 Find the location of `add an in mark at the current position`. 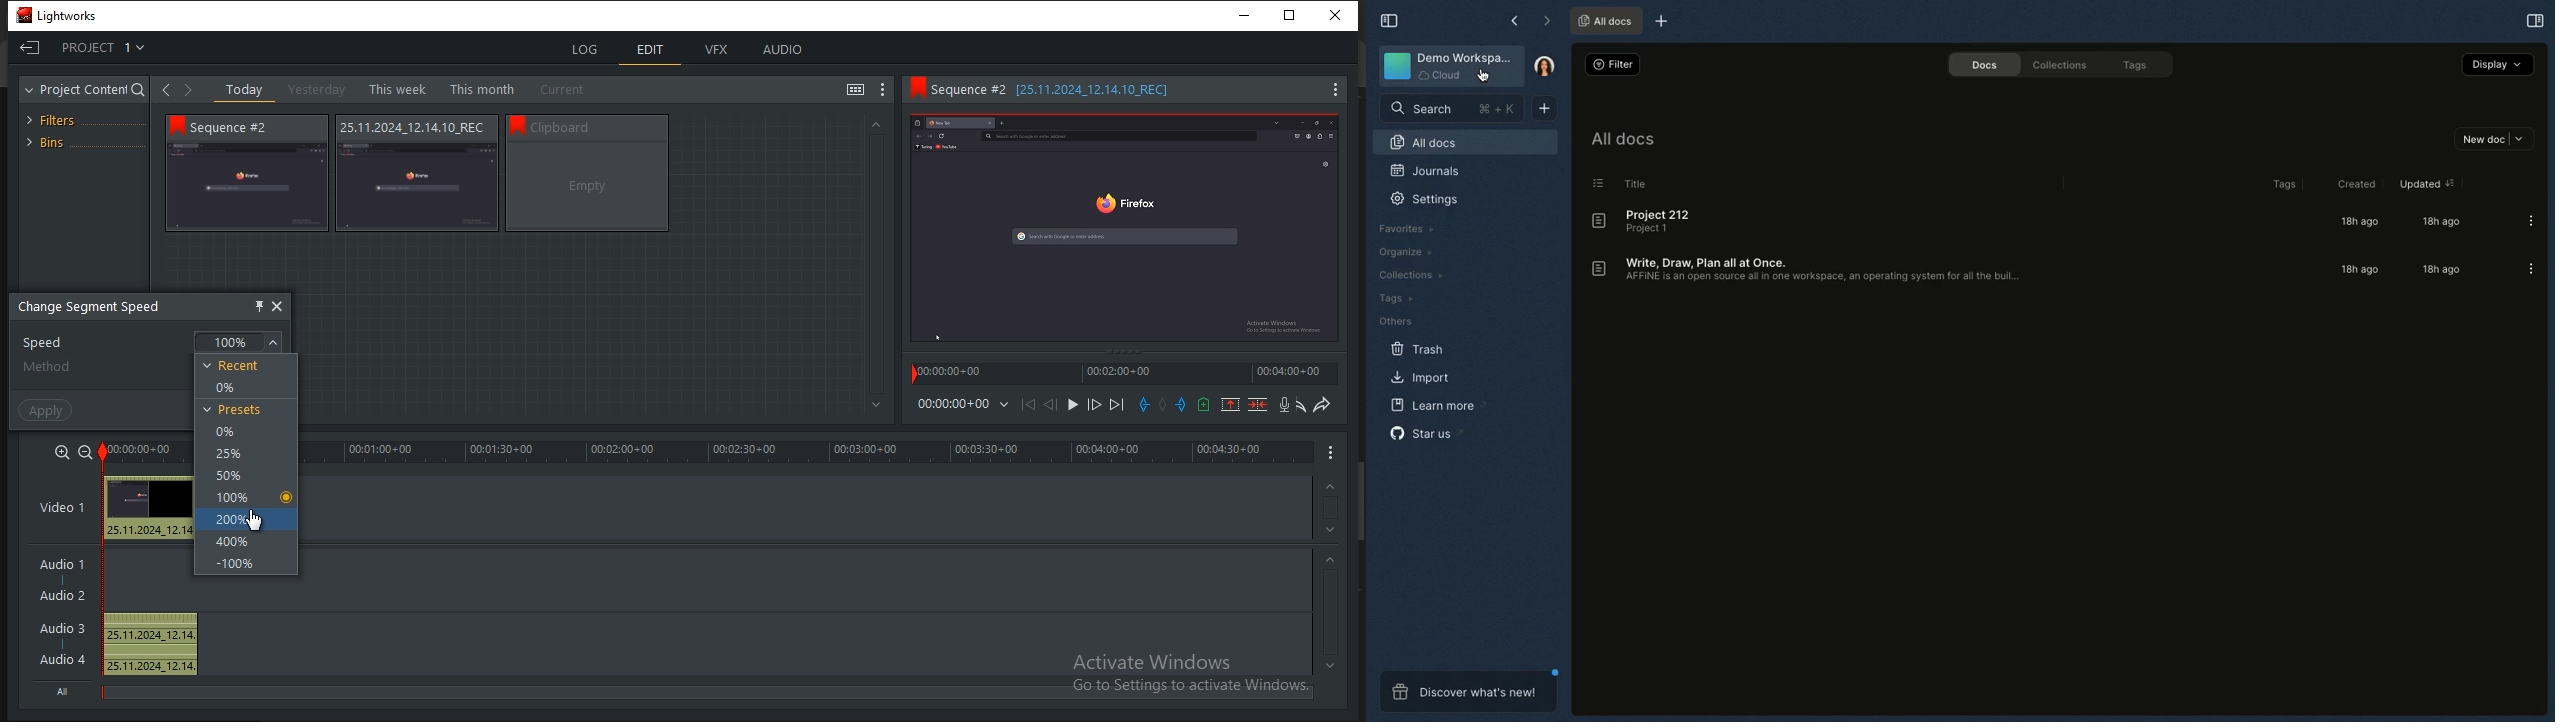

add an in mark at the current position is located at coordinates (1144, 406).